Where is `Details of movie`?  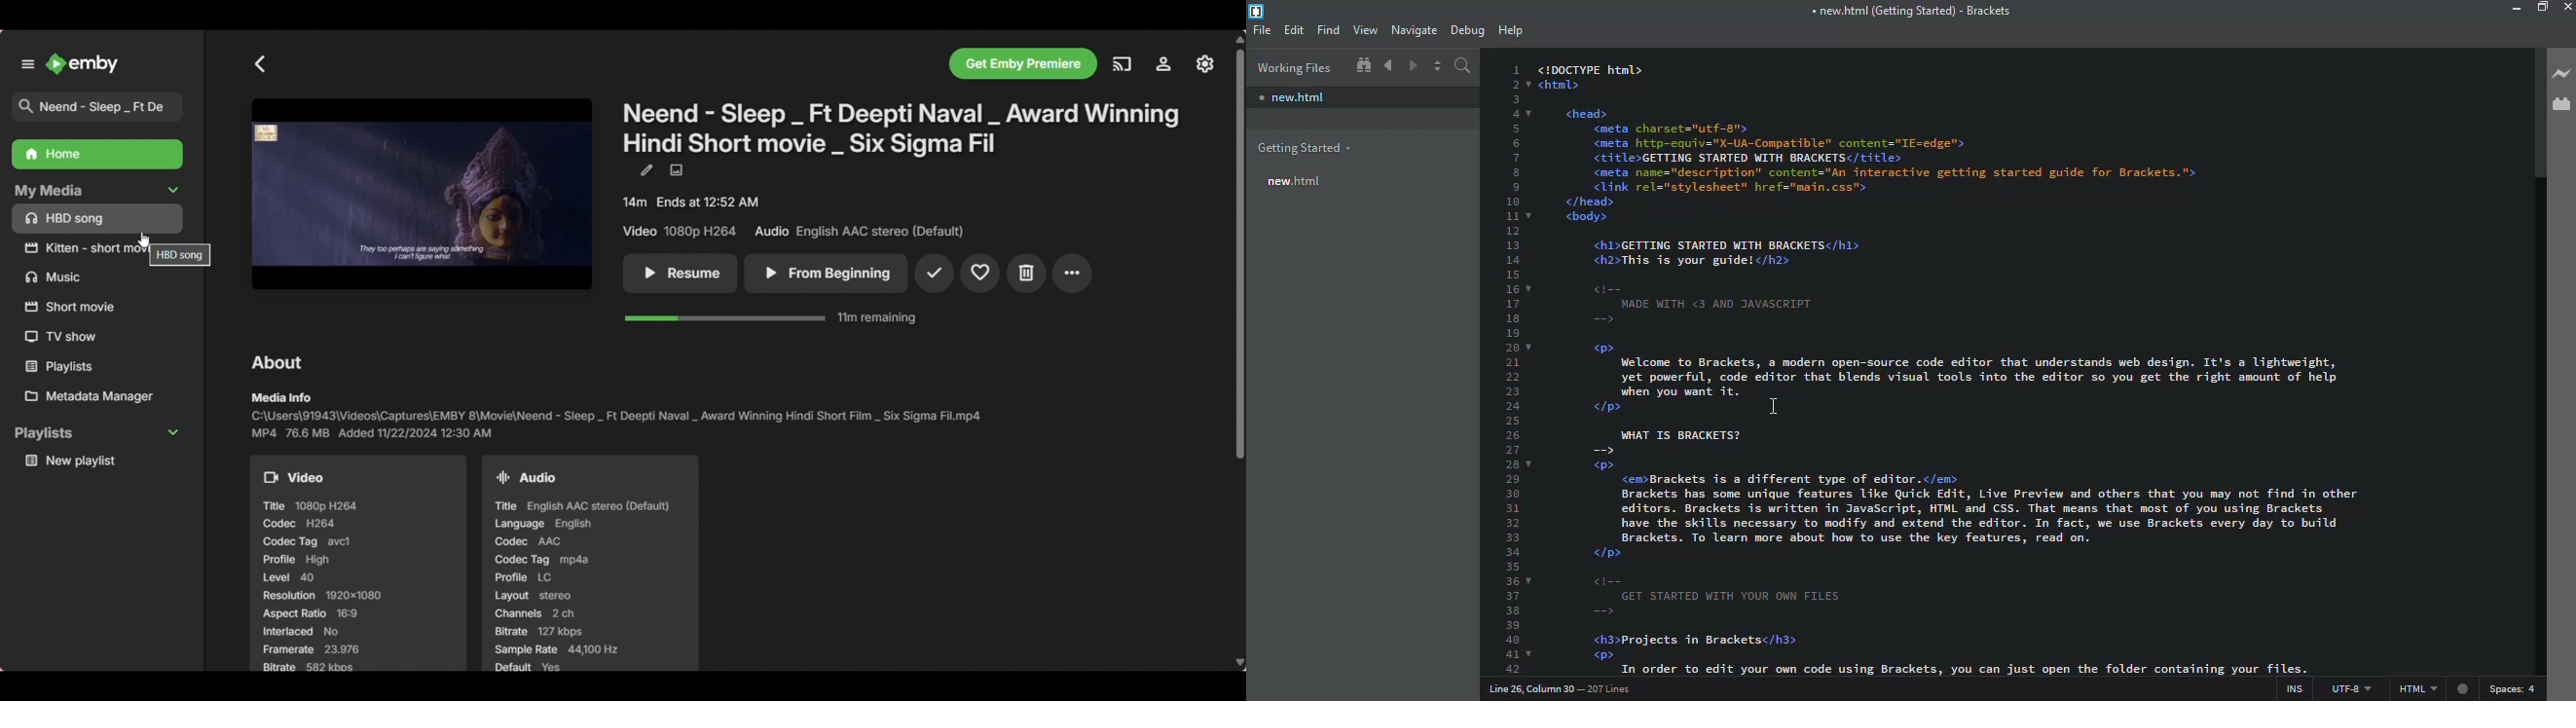
Details of movie is located at coordinates (794, 217).